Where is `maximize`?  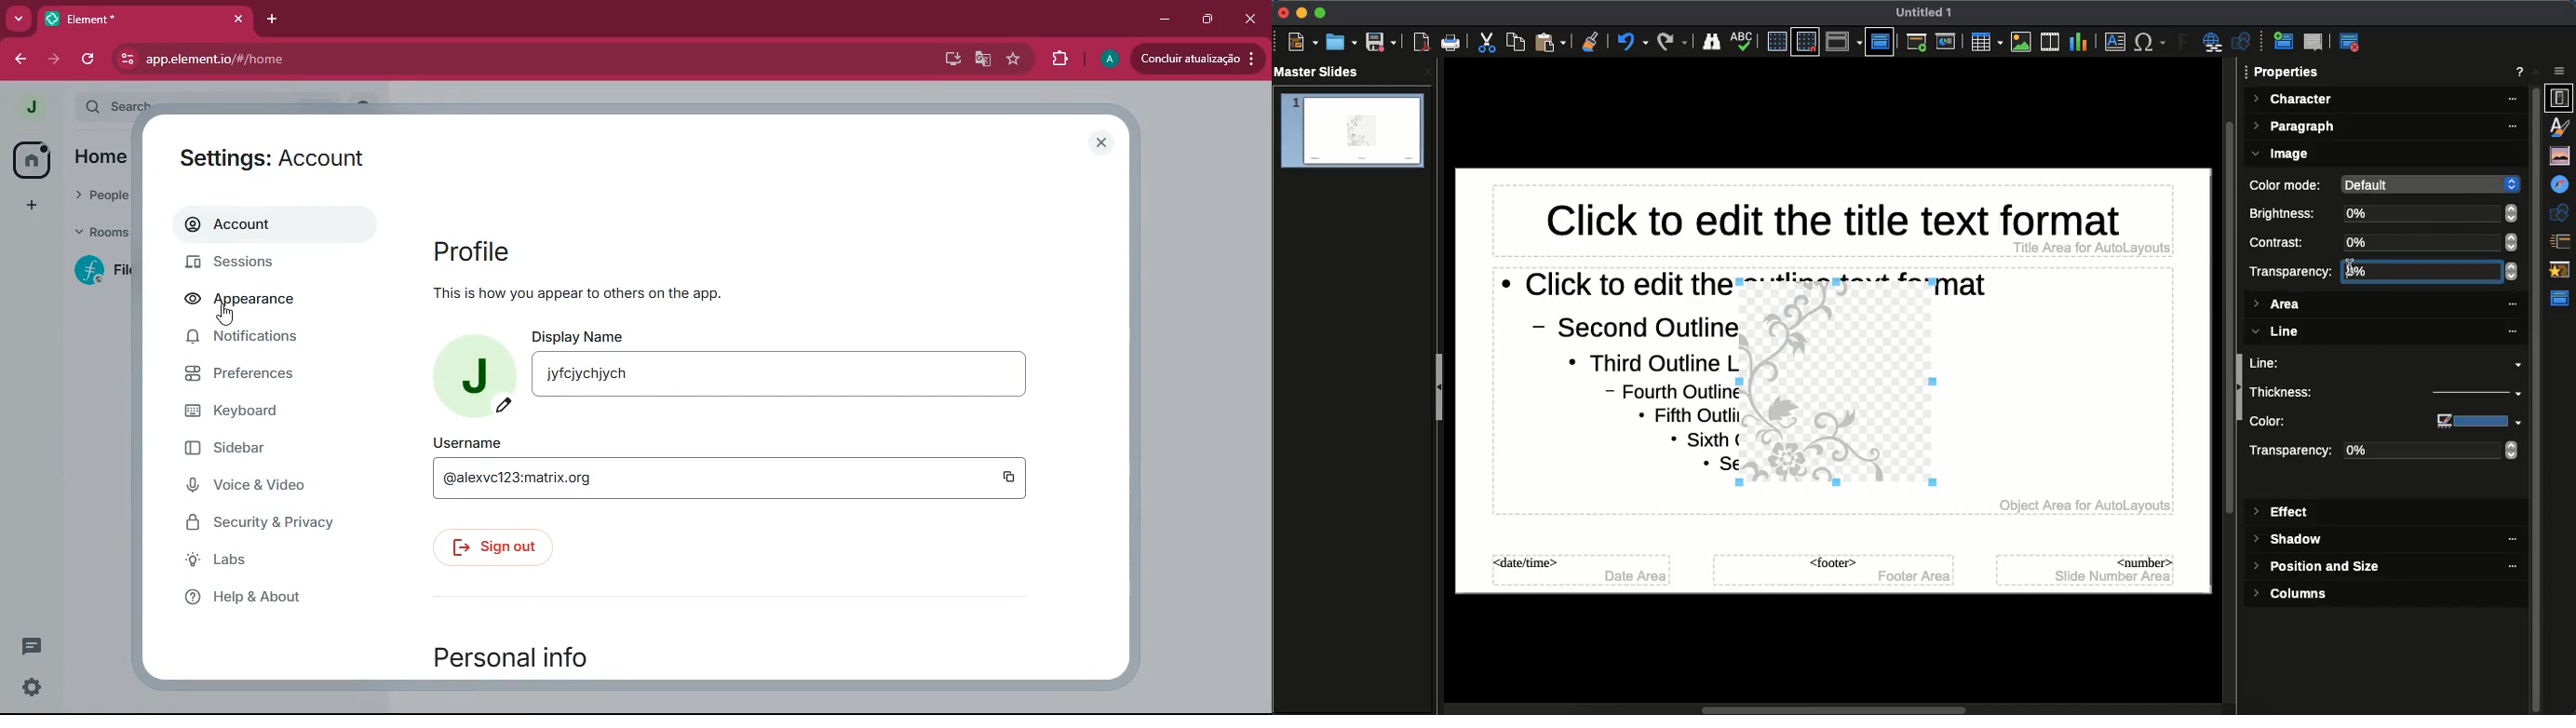 maximize is located at coordinates (1211, 18).